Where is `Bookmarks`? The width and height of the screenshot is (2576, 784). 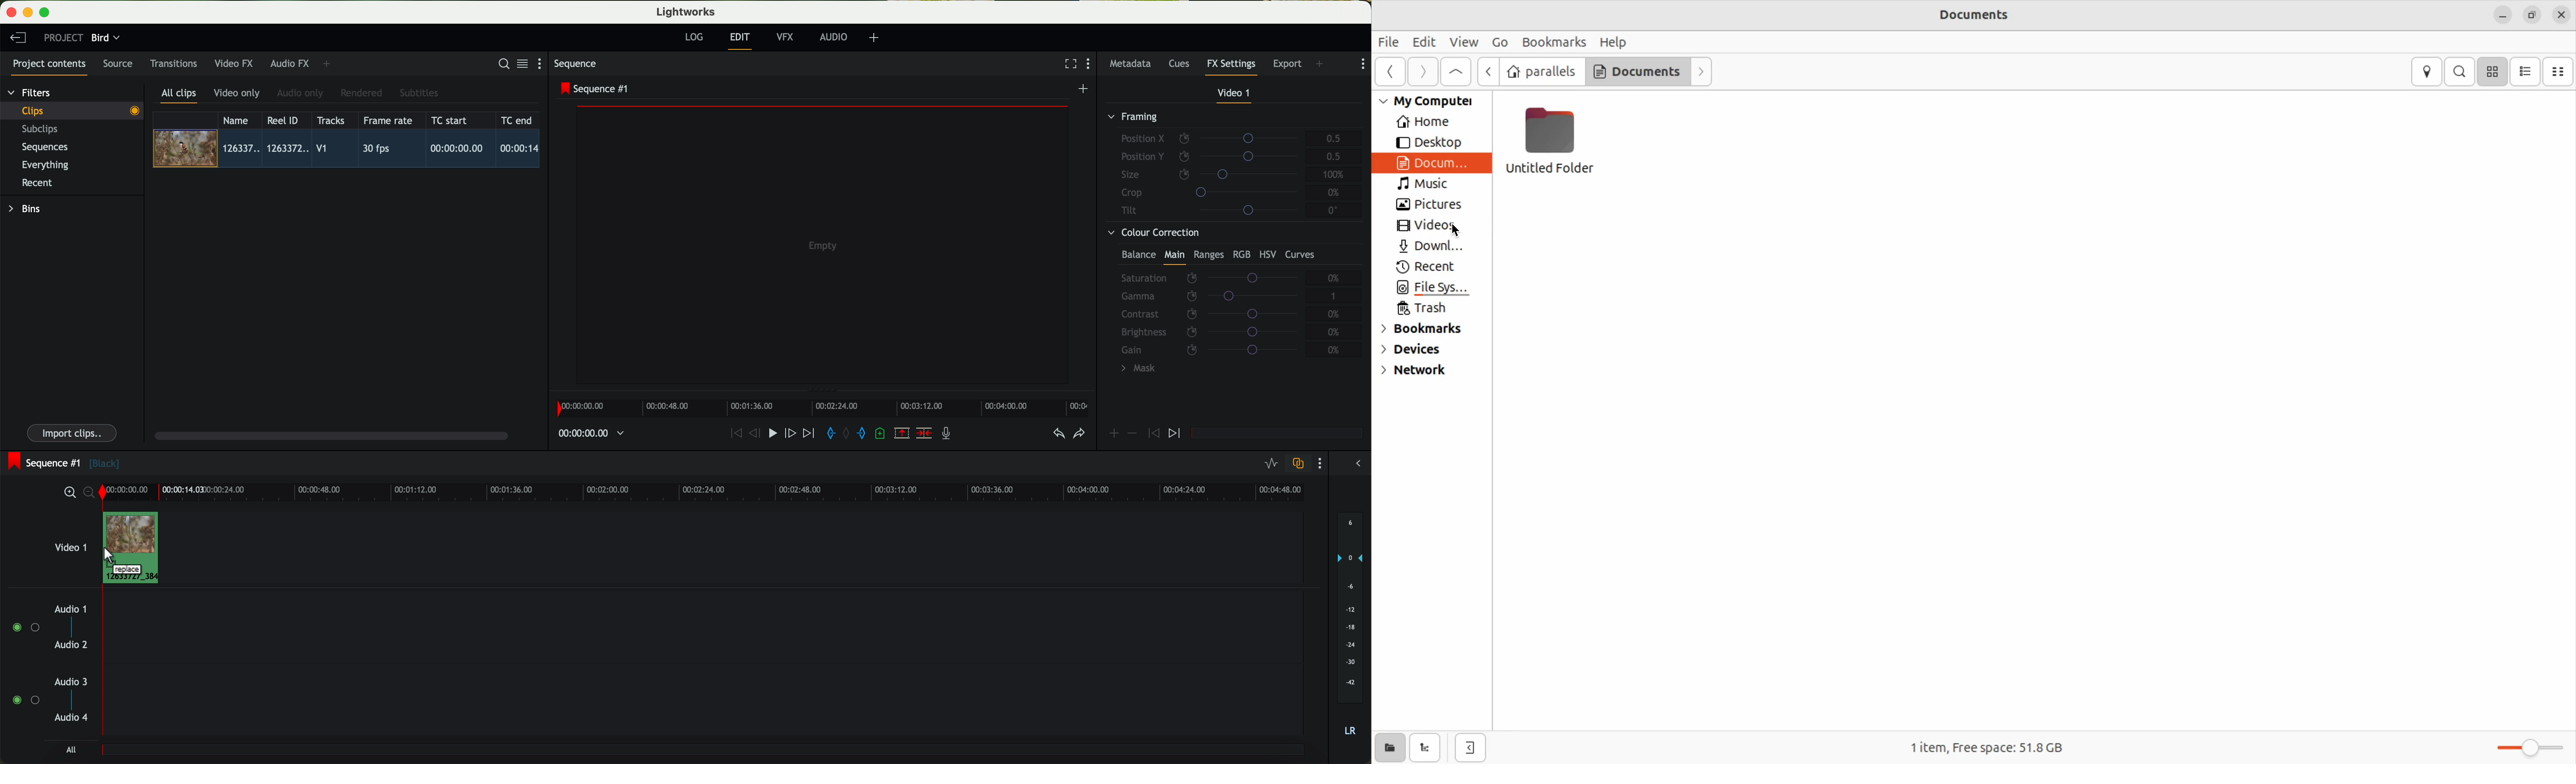
Bookmarks is located at coordinates (1424, 331).